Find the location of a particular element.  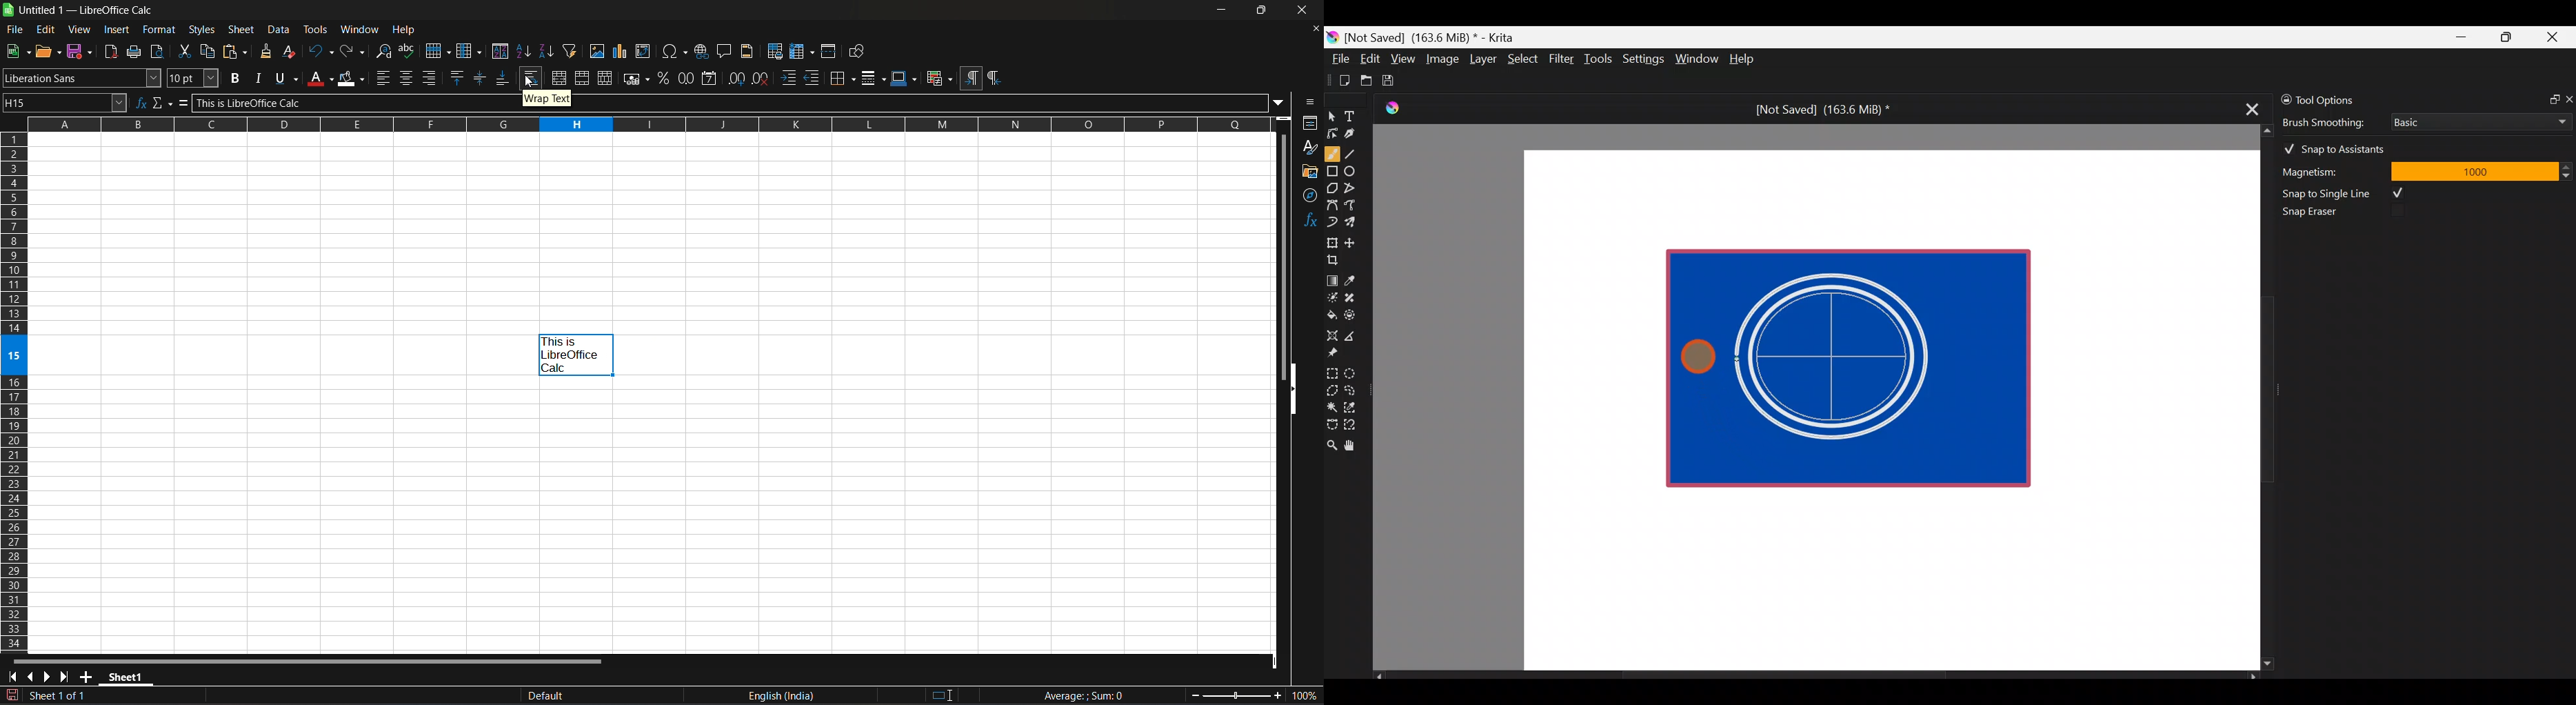

insert image is located at coordinates (598, 50).